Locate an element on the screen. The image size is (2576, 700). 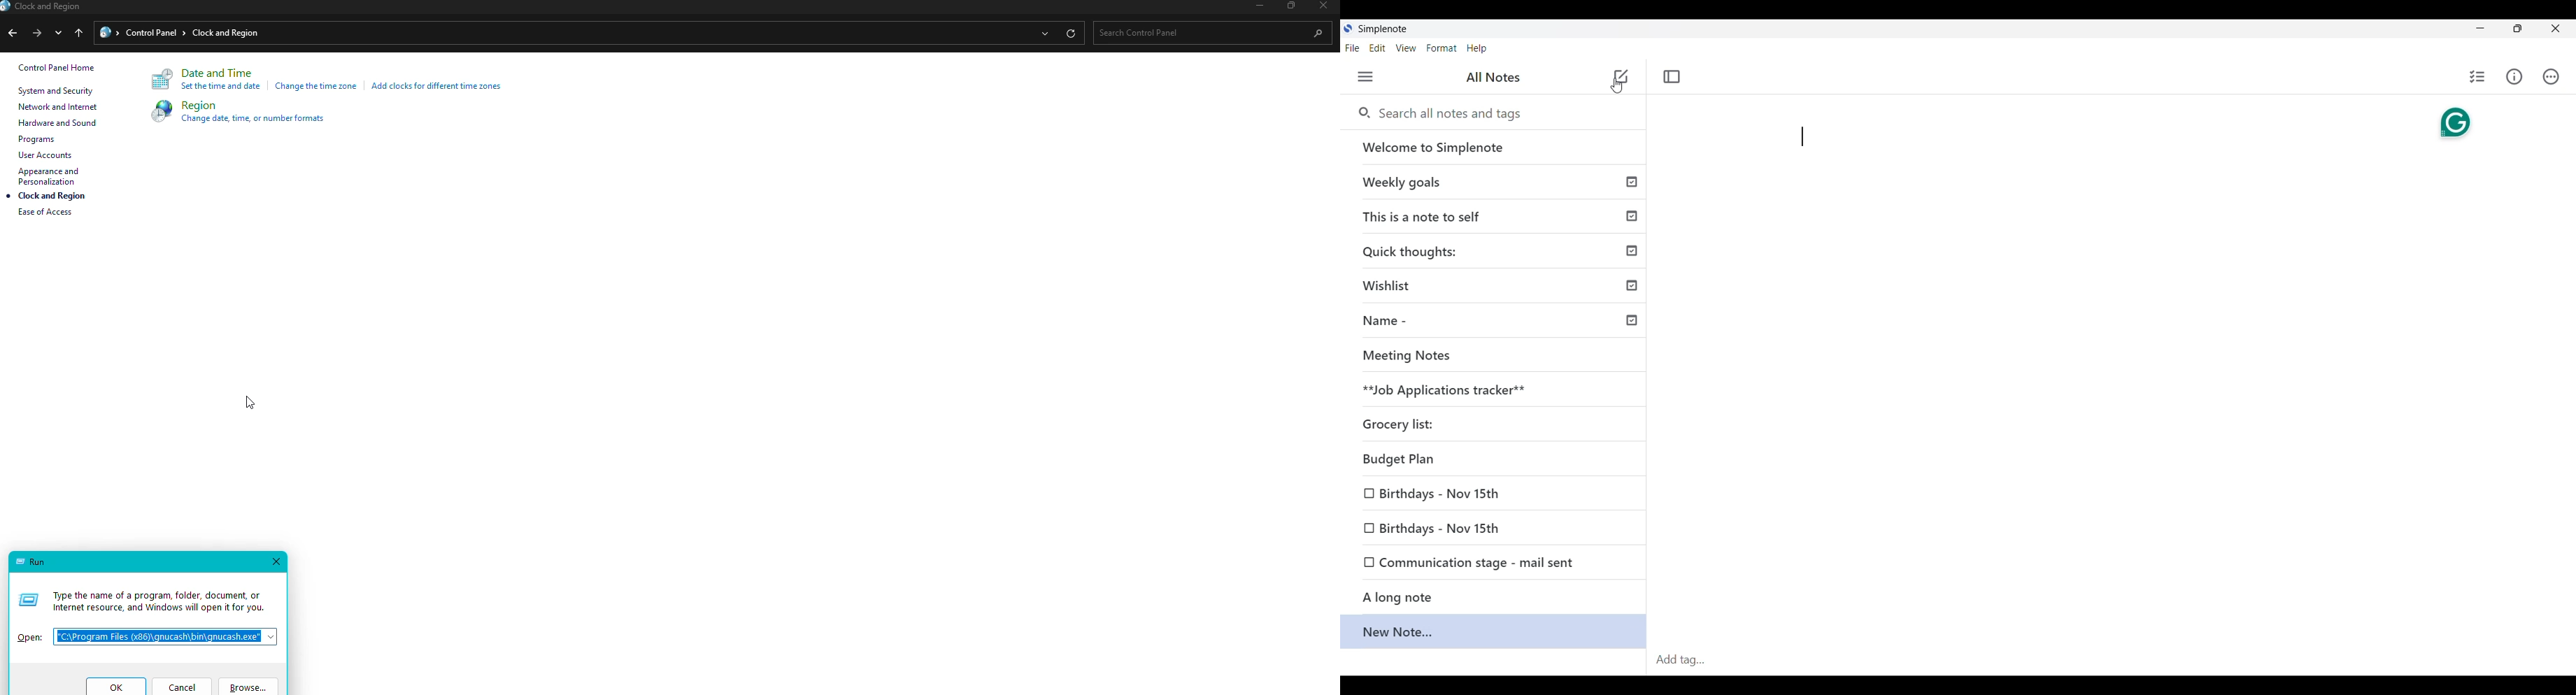
Ease of access is located at coordinates (51, 215).